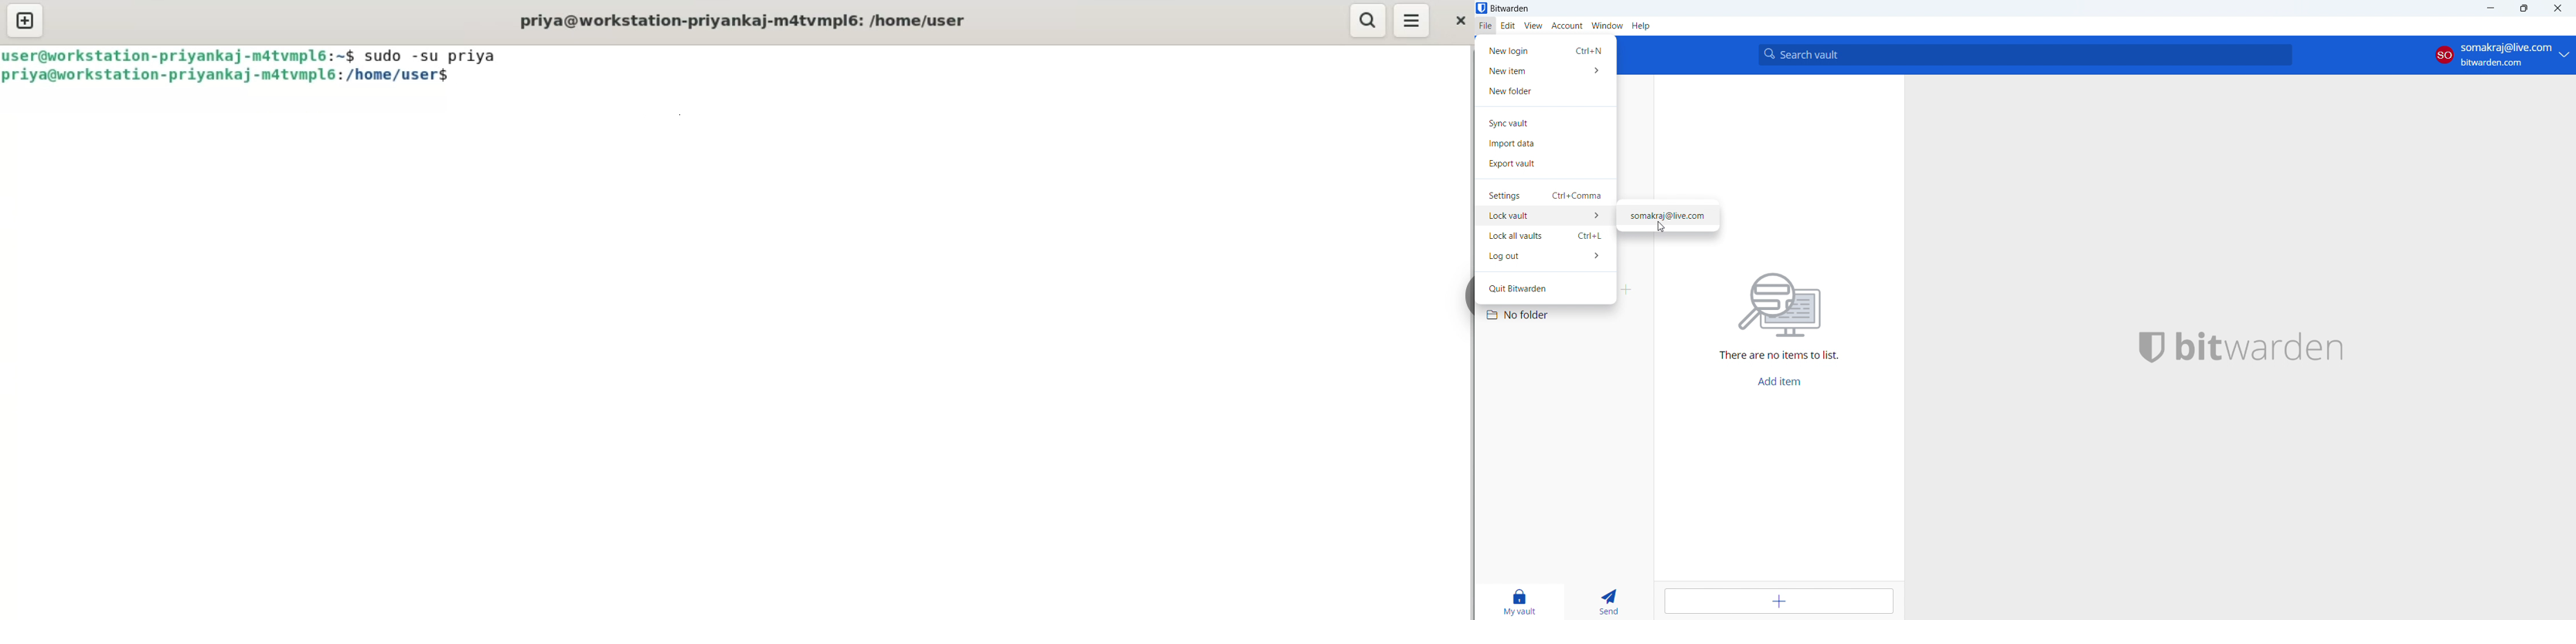 The width and height of the screenshot is (2576, 644). Describe the element at coordinates (2026, 55) in the screenshot. I see `search vault` at that location.